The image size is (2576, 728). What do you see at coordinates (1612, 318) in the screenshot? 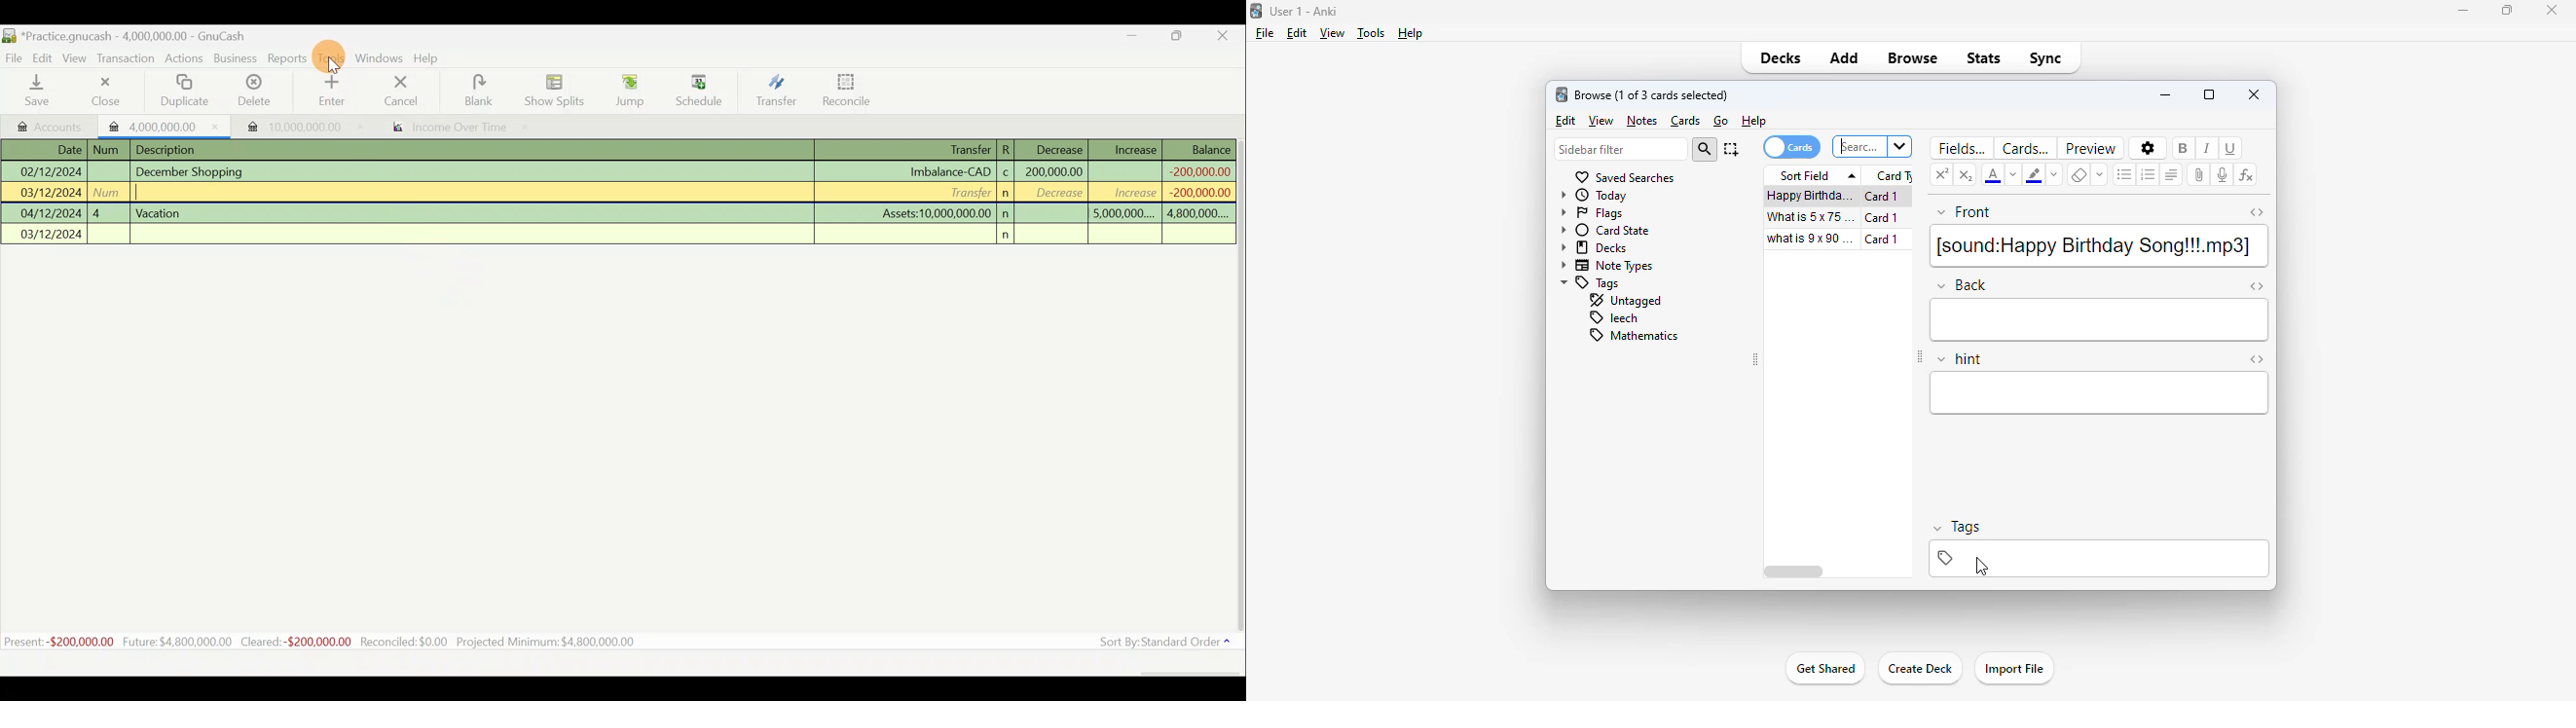
I see `leech` at bounding box center [1612, 318].